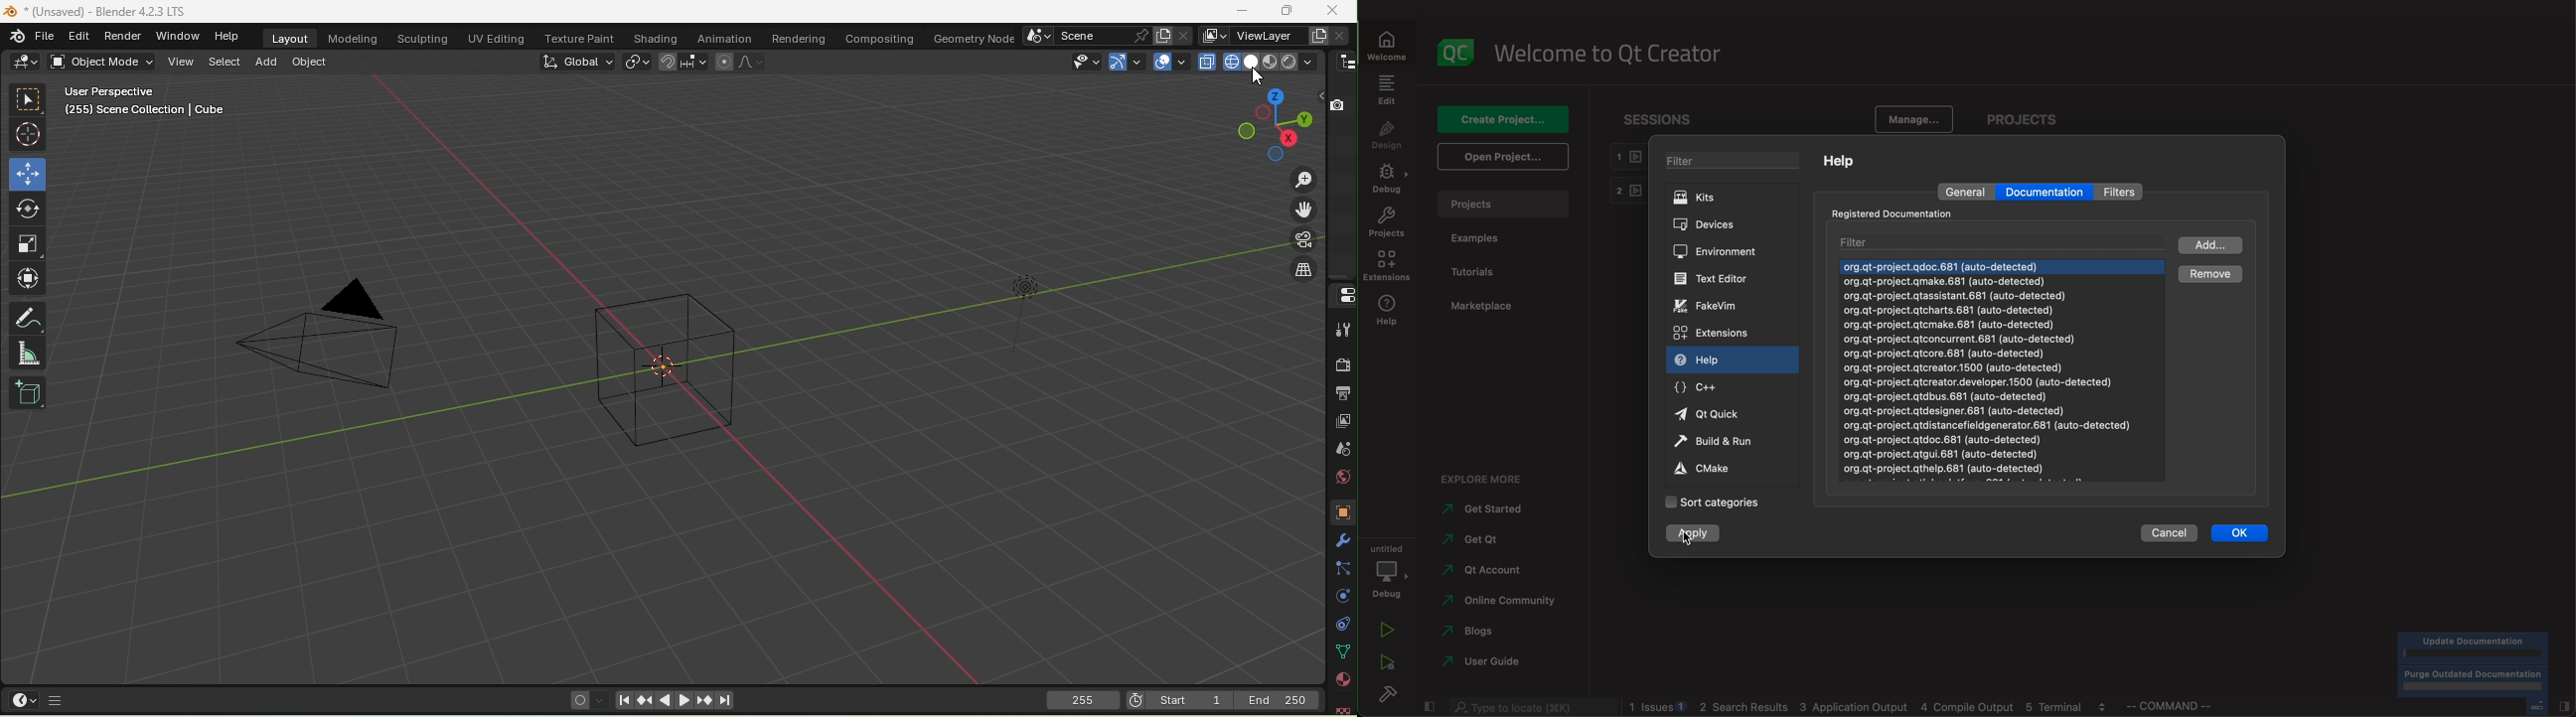 This screenshot has width=2576, height=728. Describe the element at coordinates (1484, 540) in the screenshot. I see `get qt` at that location.